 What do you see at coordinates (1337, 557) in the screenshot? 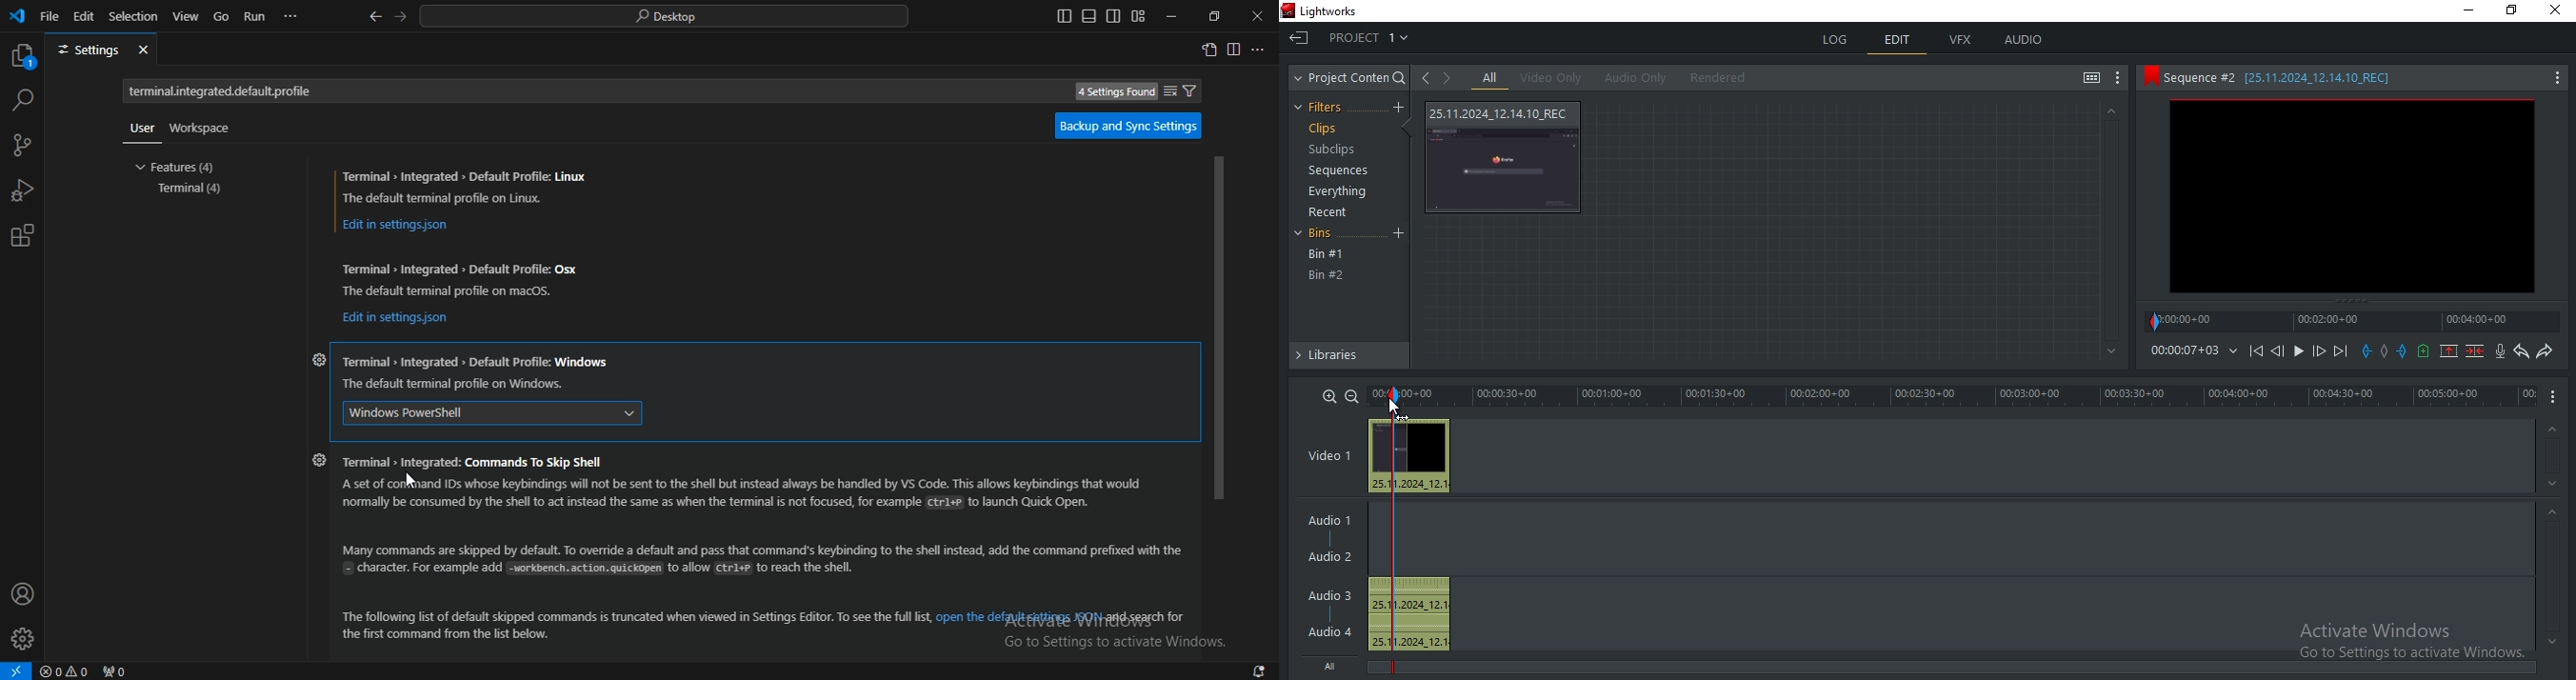
I see `Audio 2` at bounding box center [1337, 557].